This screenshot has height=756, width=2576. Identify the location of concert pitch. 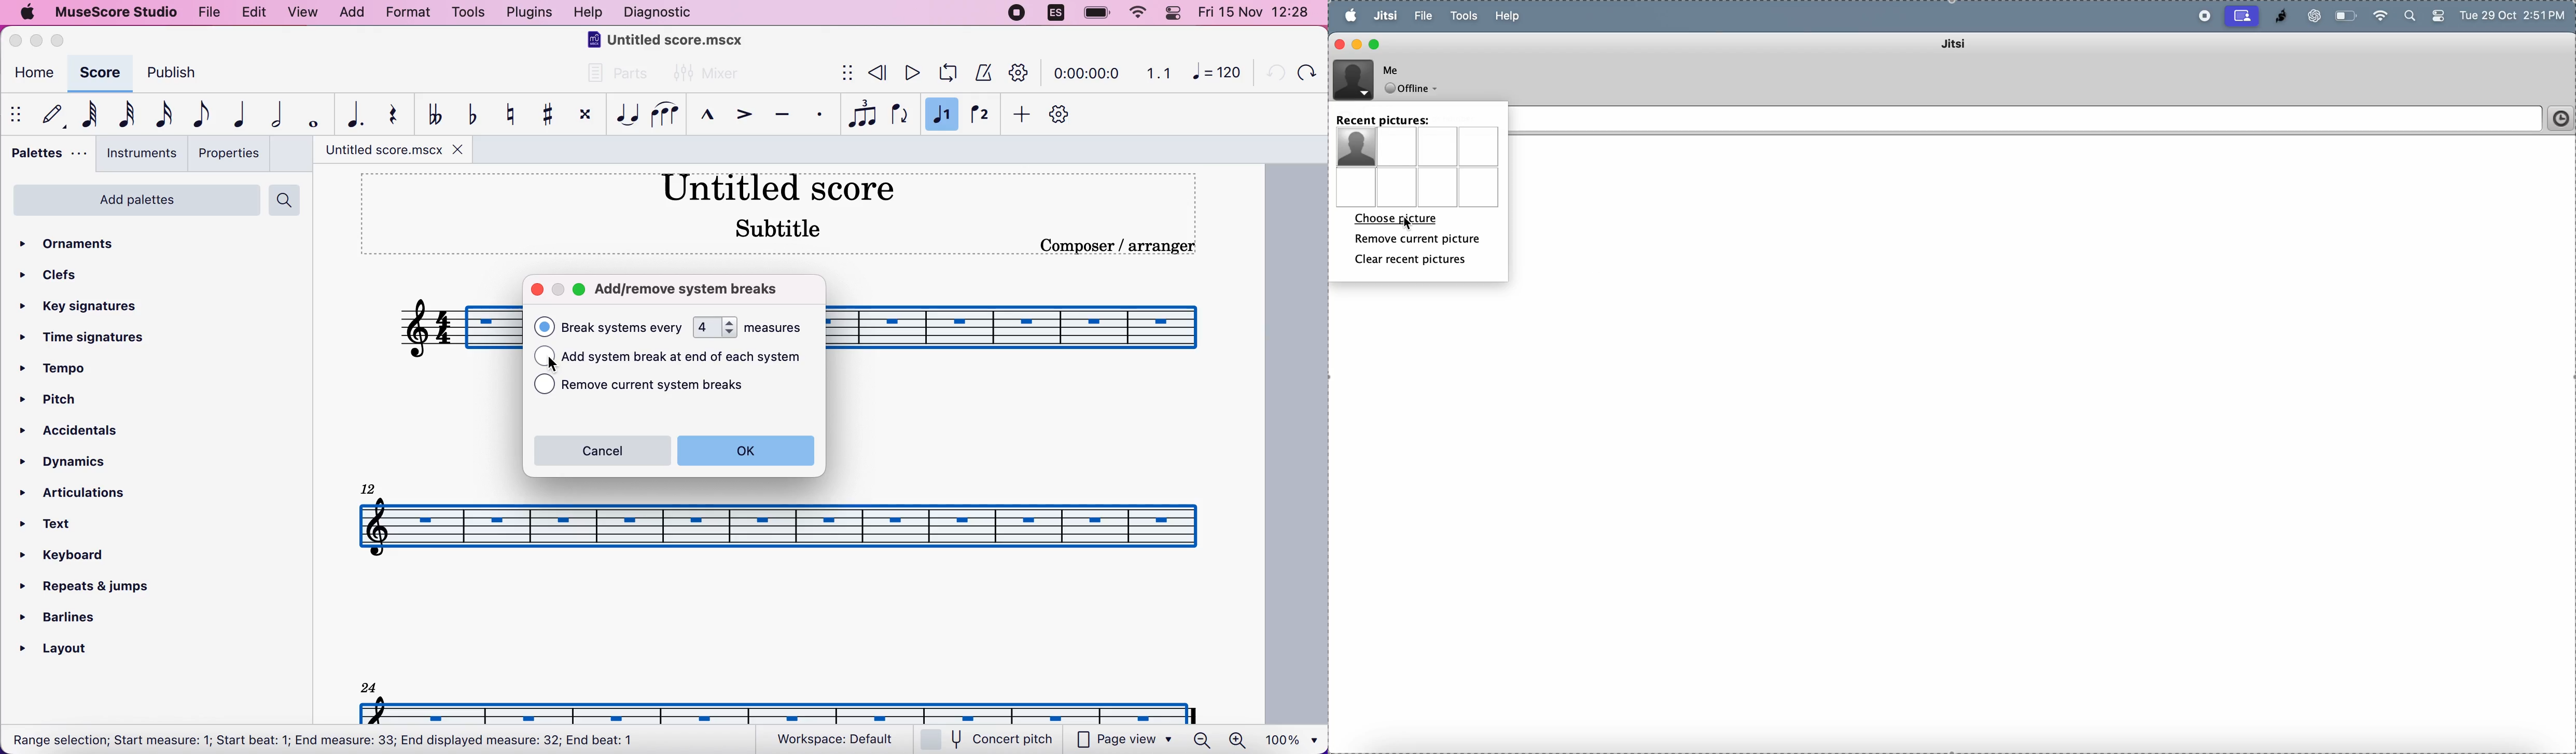
(993, 740).